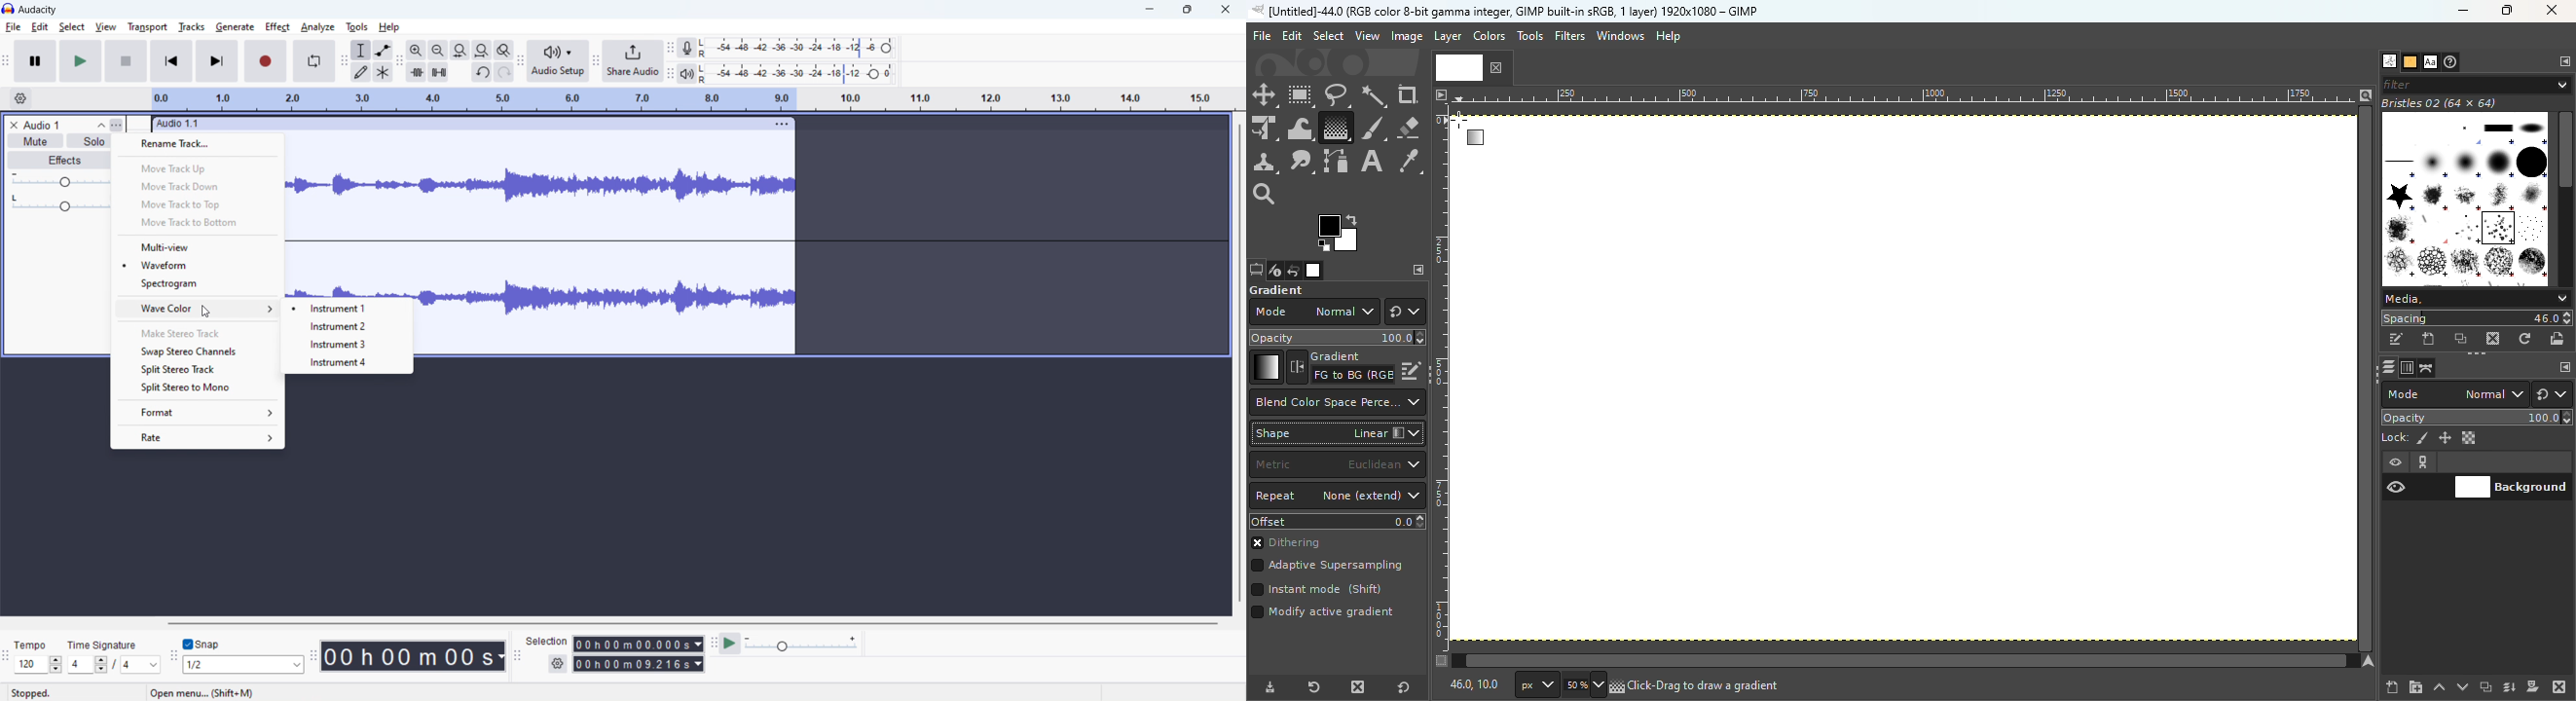 Image resolution: width=2576 pixels, height=728 pixels. What do you see at coordinates (2444, 437) in the screenshot?
I see `Lock position and size` at bounding box center [2444, 437].